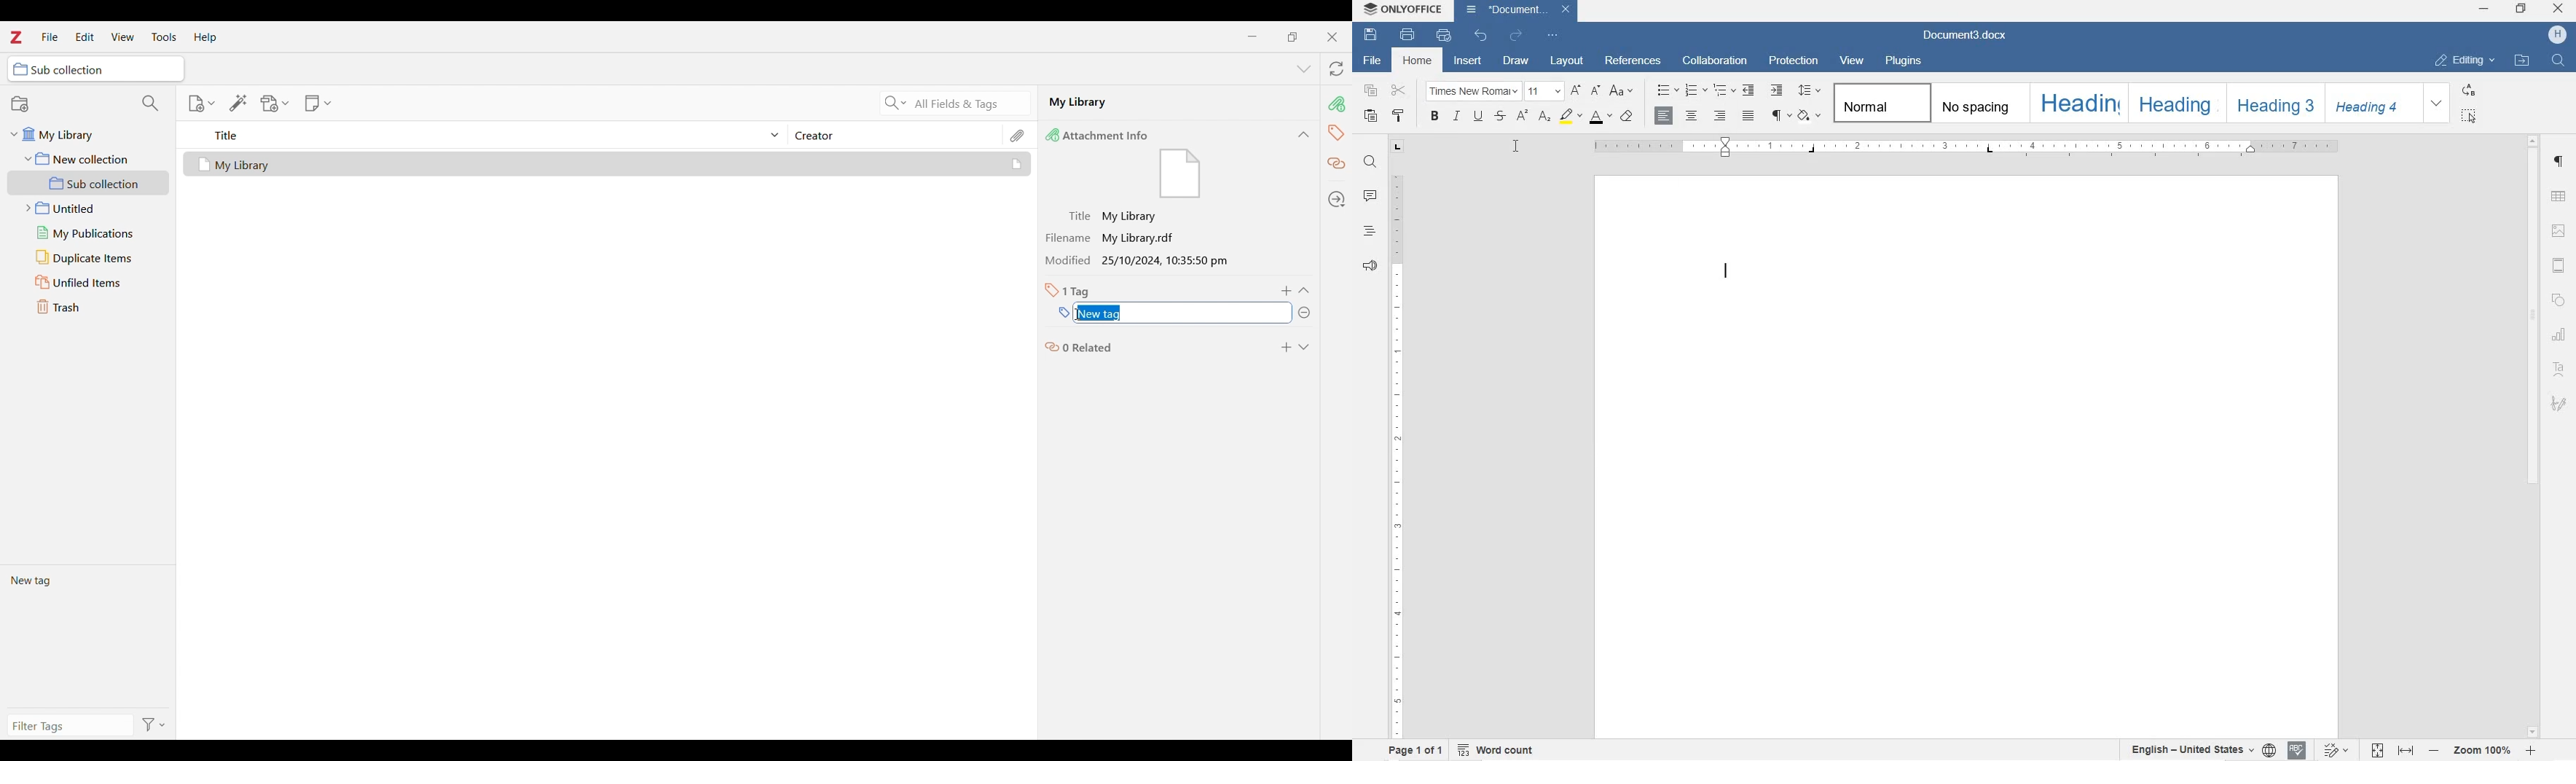 This screenshot has height=784, width=2576. I want to click on Type in filter tags, so click(68, 728).